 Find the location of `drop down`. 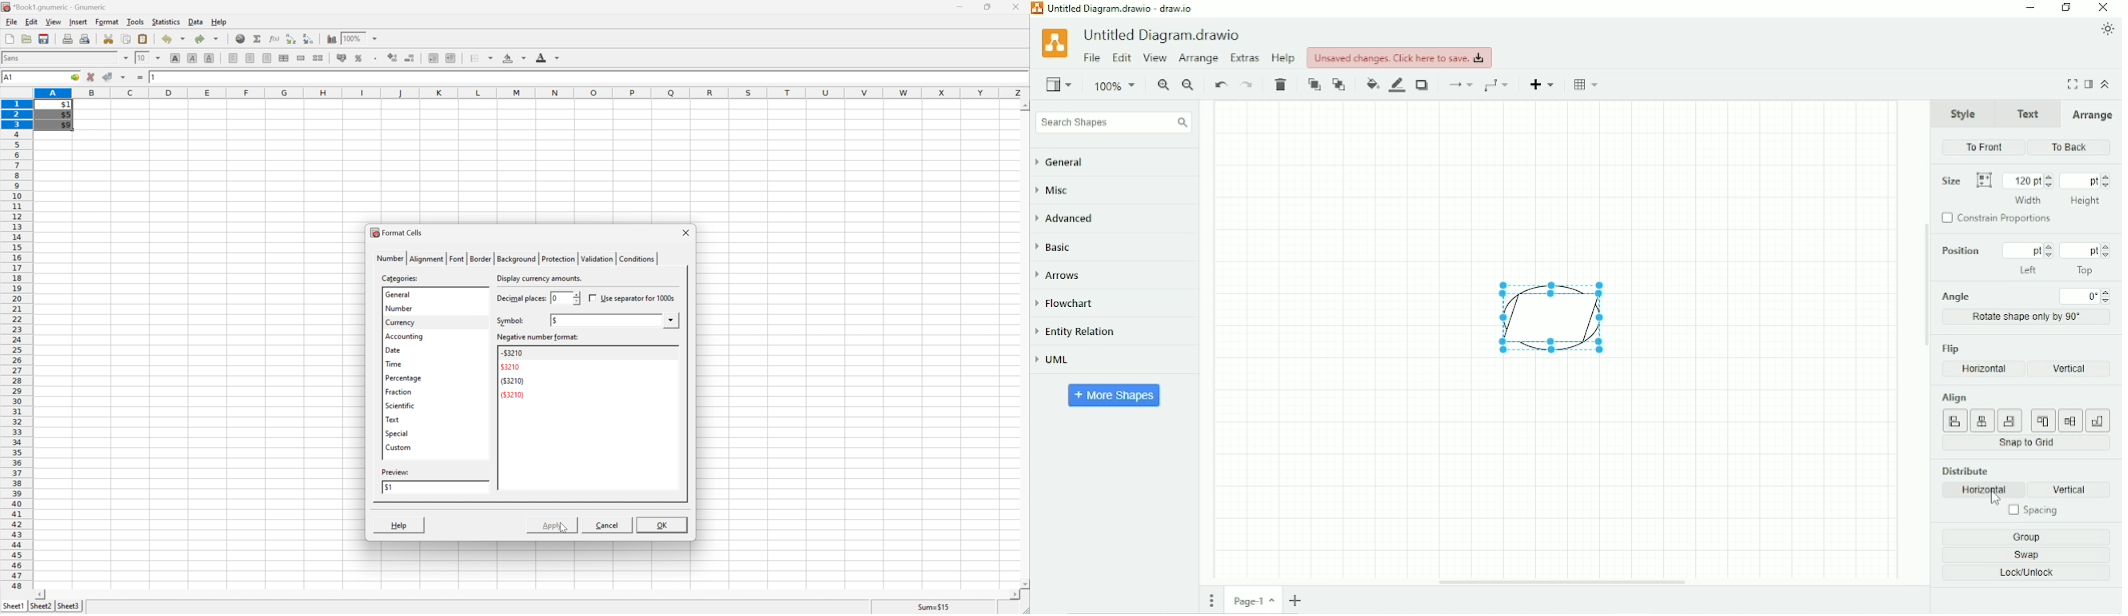

drop down is located at coordinates (377, 38).